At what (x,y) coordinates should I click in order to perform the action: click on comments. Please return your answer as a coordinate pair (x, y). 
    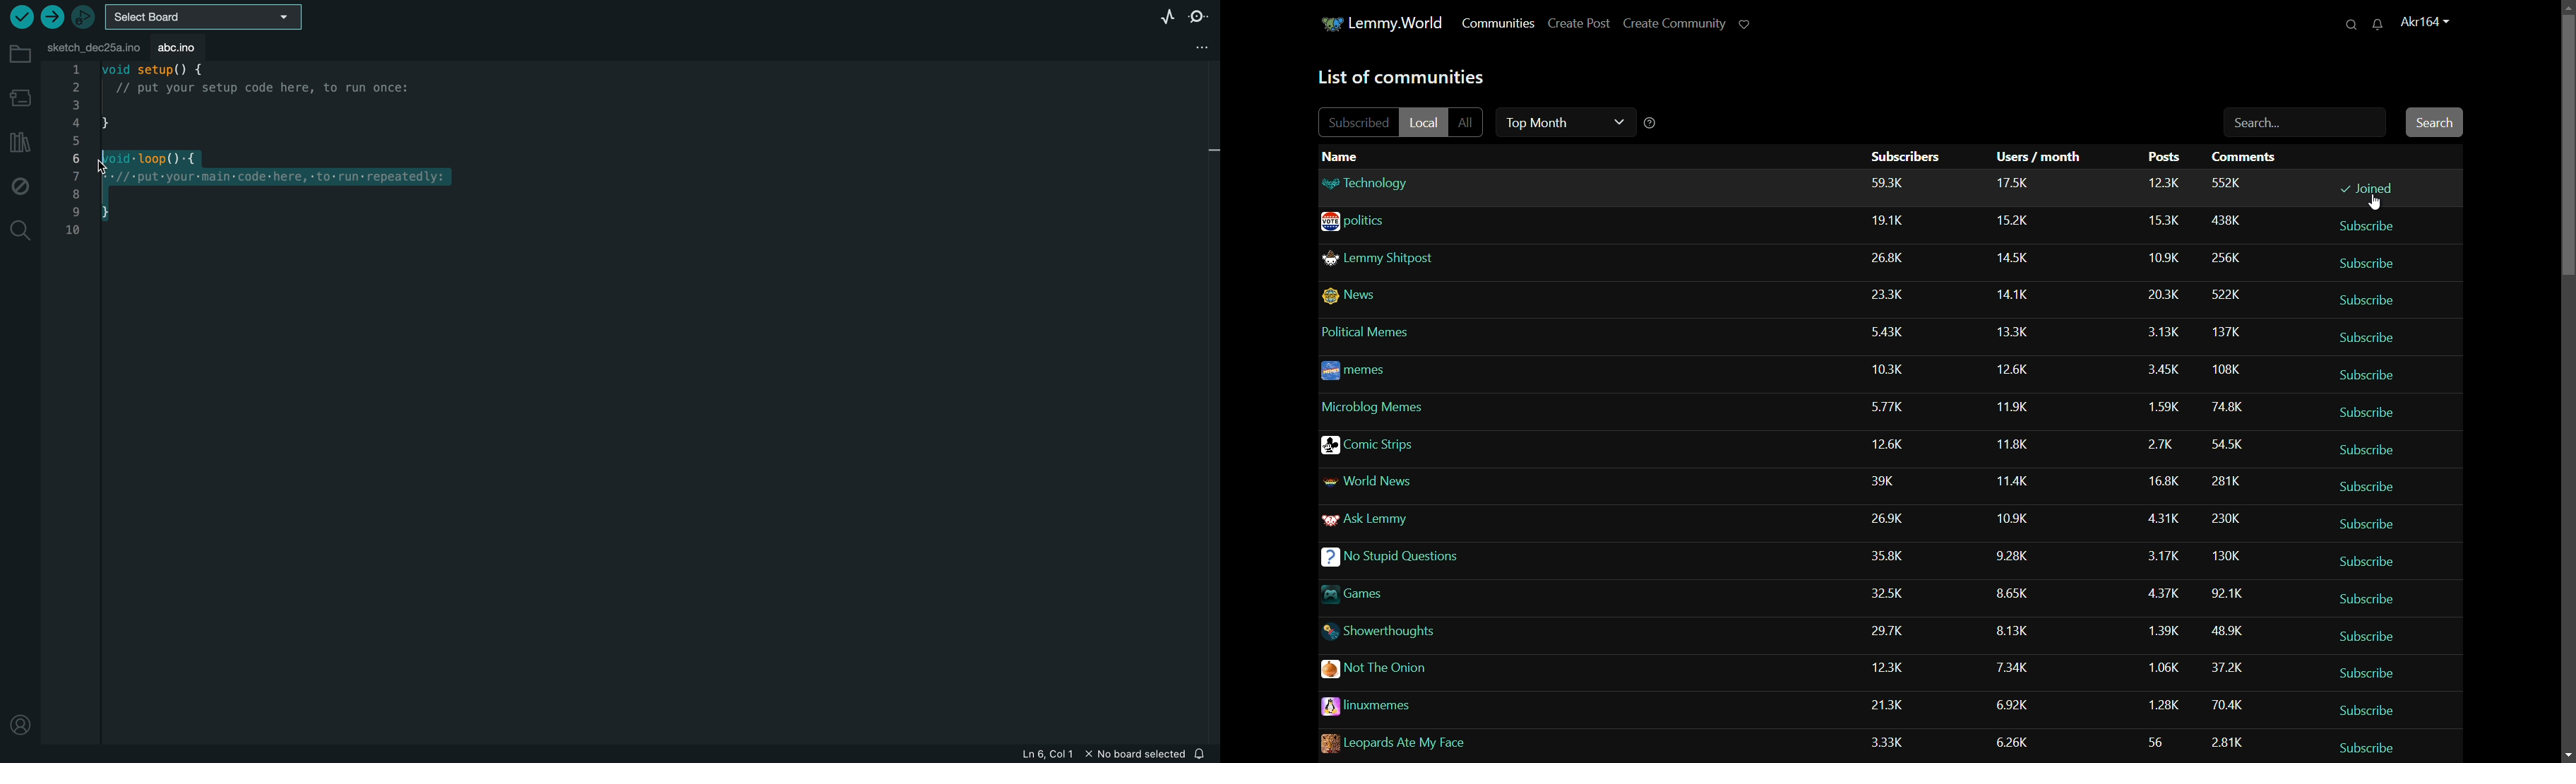
    Looking at the image, I should click on (2228, 741).